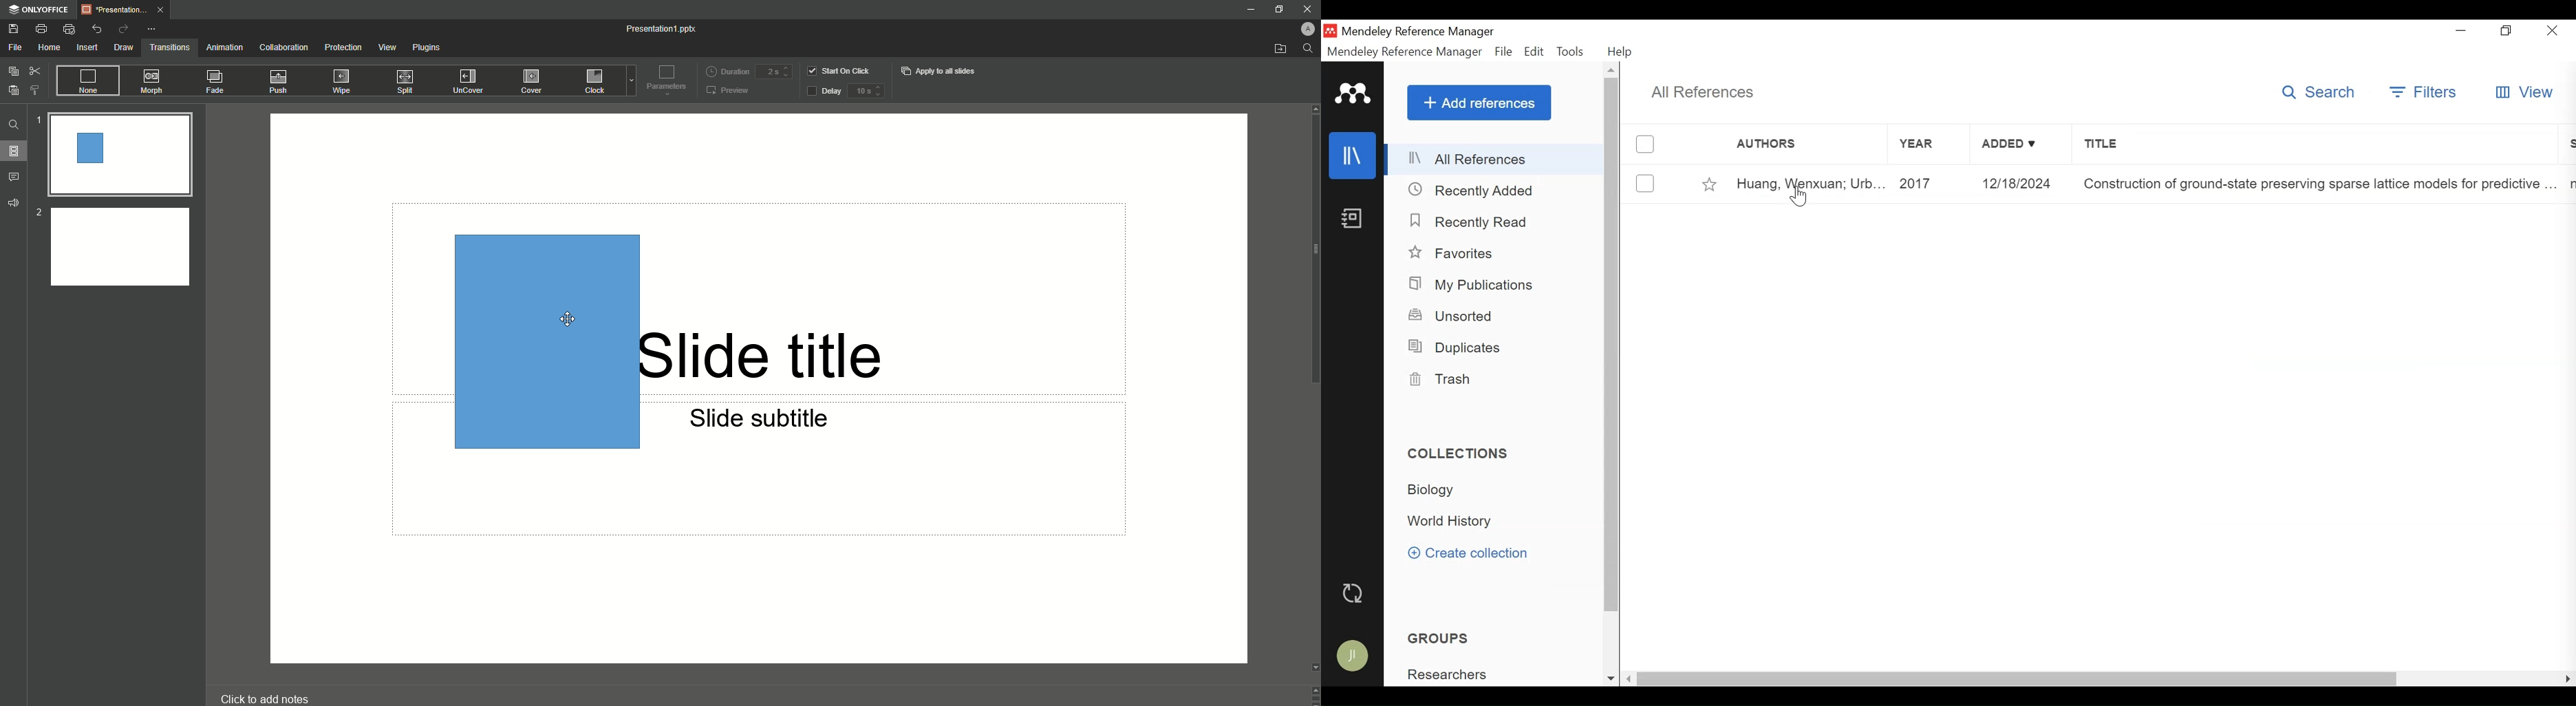 This screenshot has width=2576, height=728. I want to click on Avatar, so click(1355, 656).